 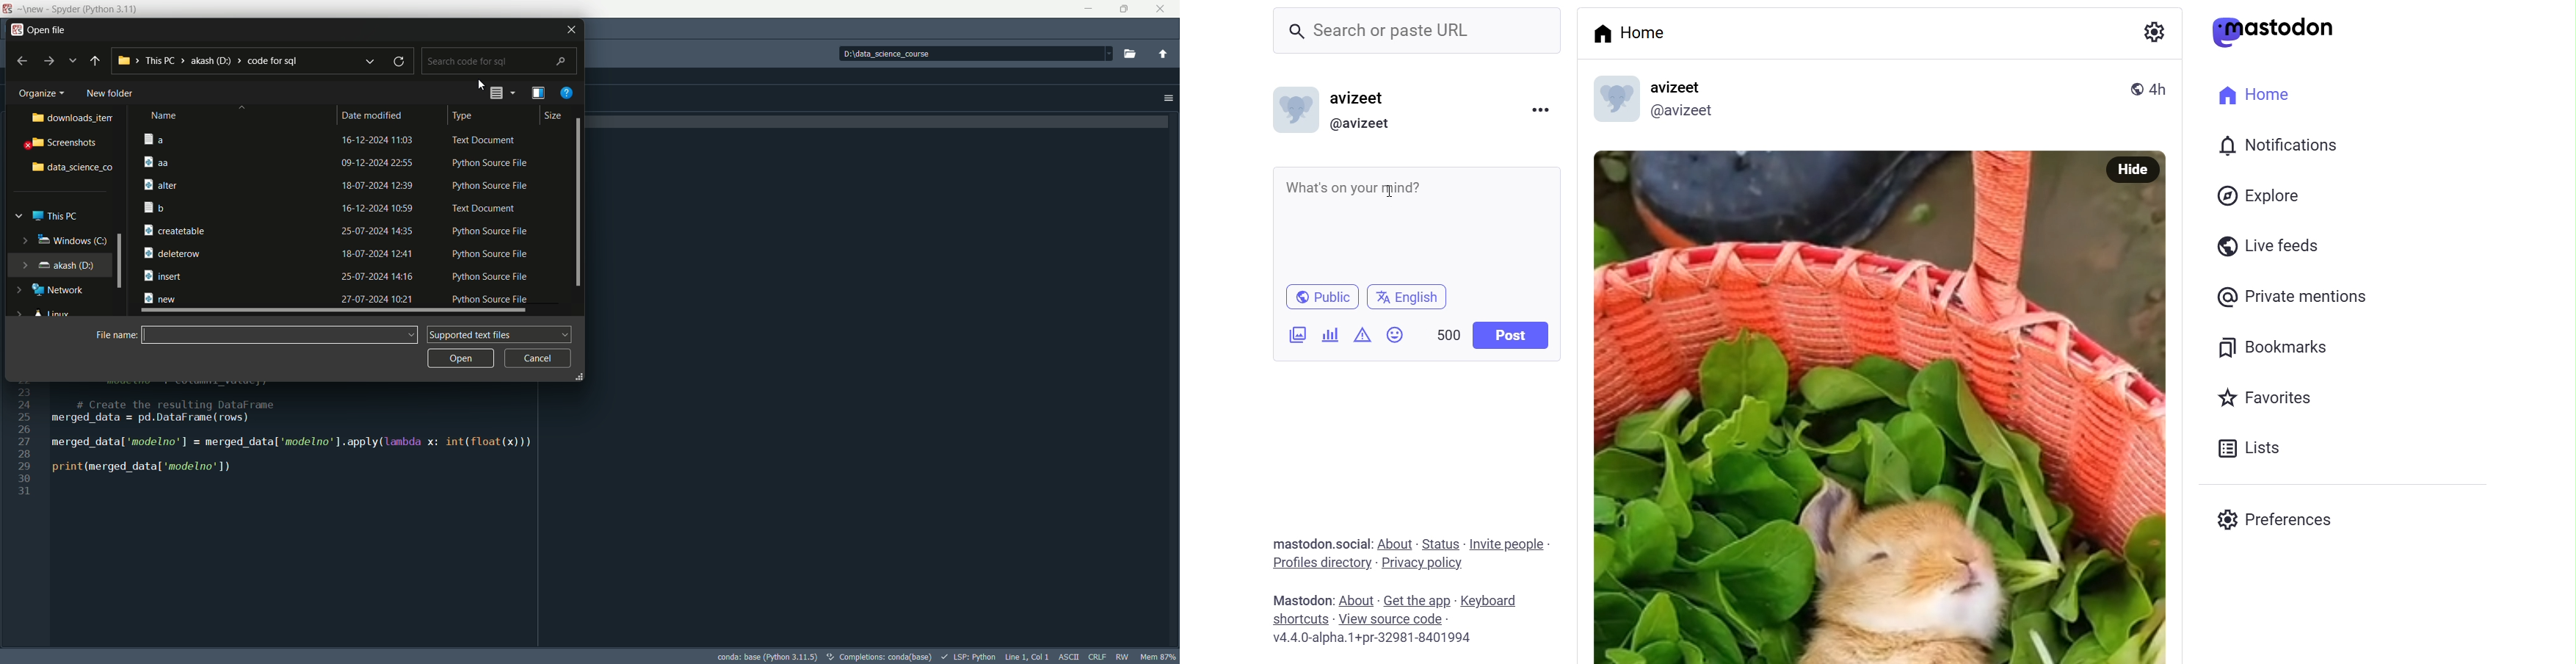 I want to click on shortcut, so click(x=1299, y=617).